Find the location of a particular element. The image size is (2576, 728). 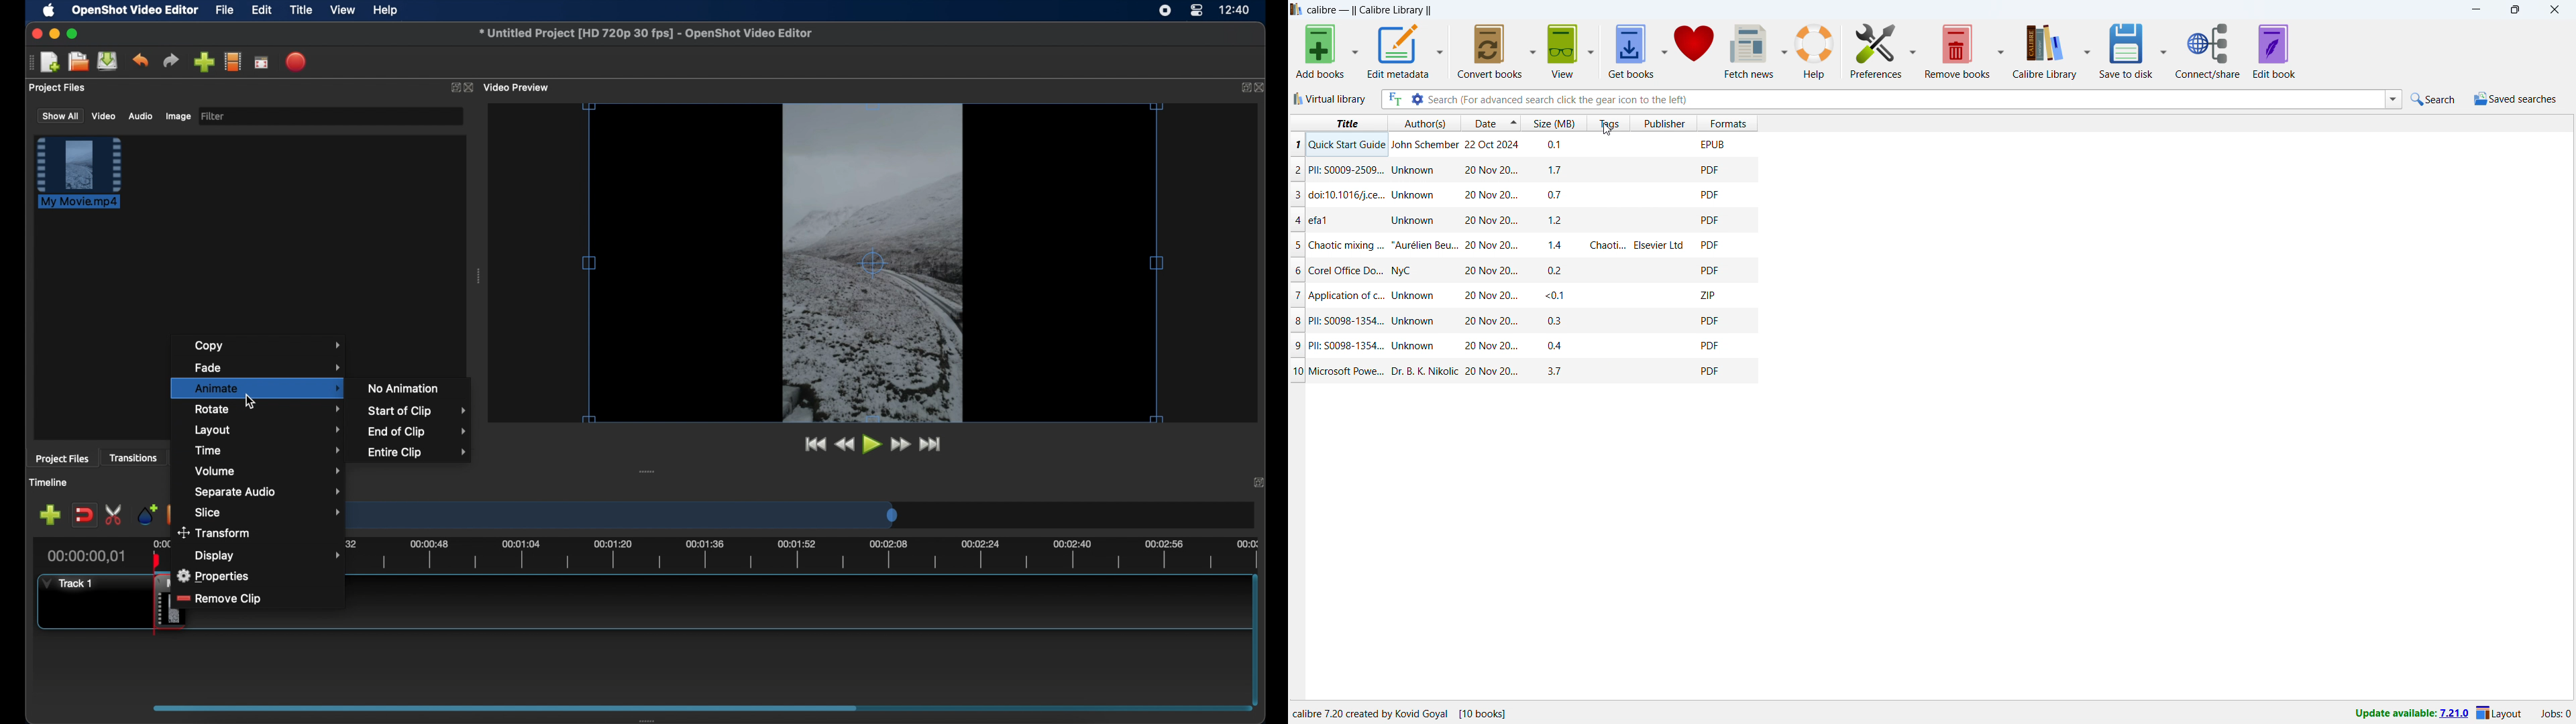

playhead is located at coordinates (156, 558).